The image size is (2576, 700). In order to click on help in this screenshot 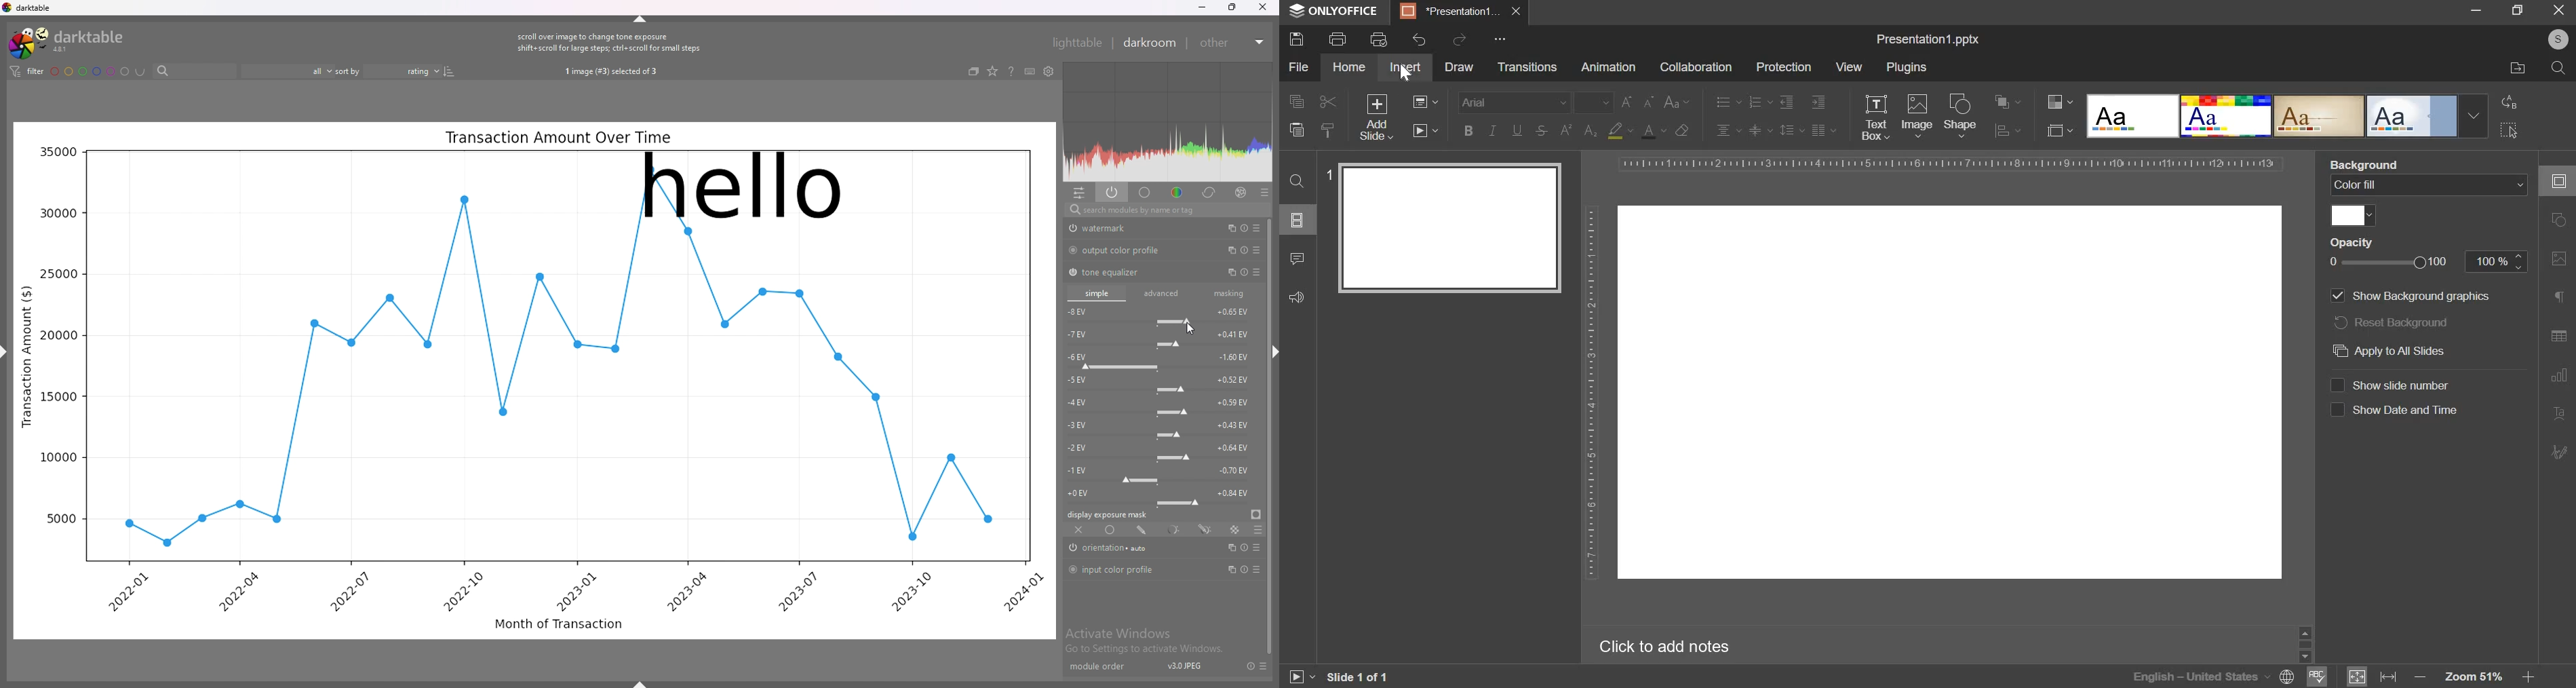, I will do `click(1010, 72)`.